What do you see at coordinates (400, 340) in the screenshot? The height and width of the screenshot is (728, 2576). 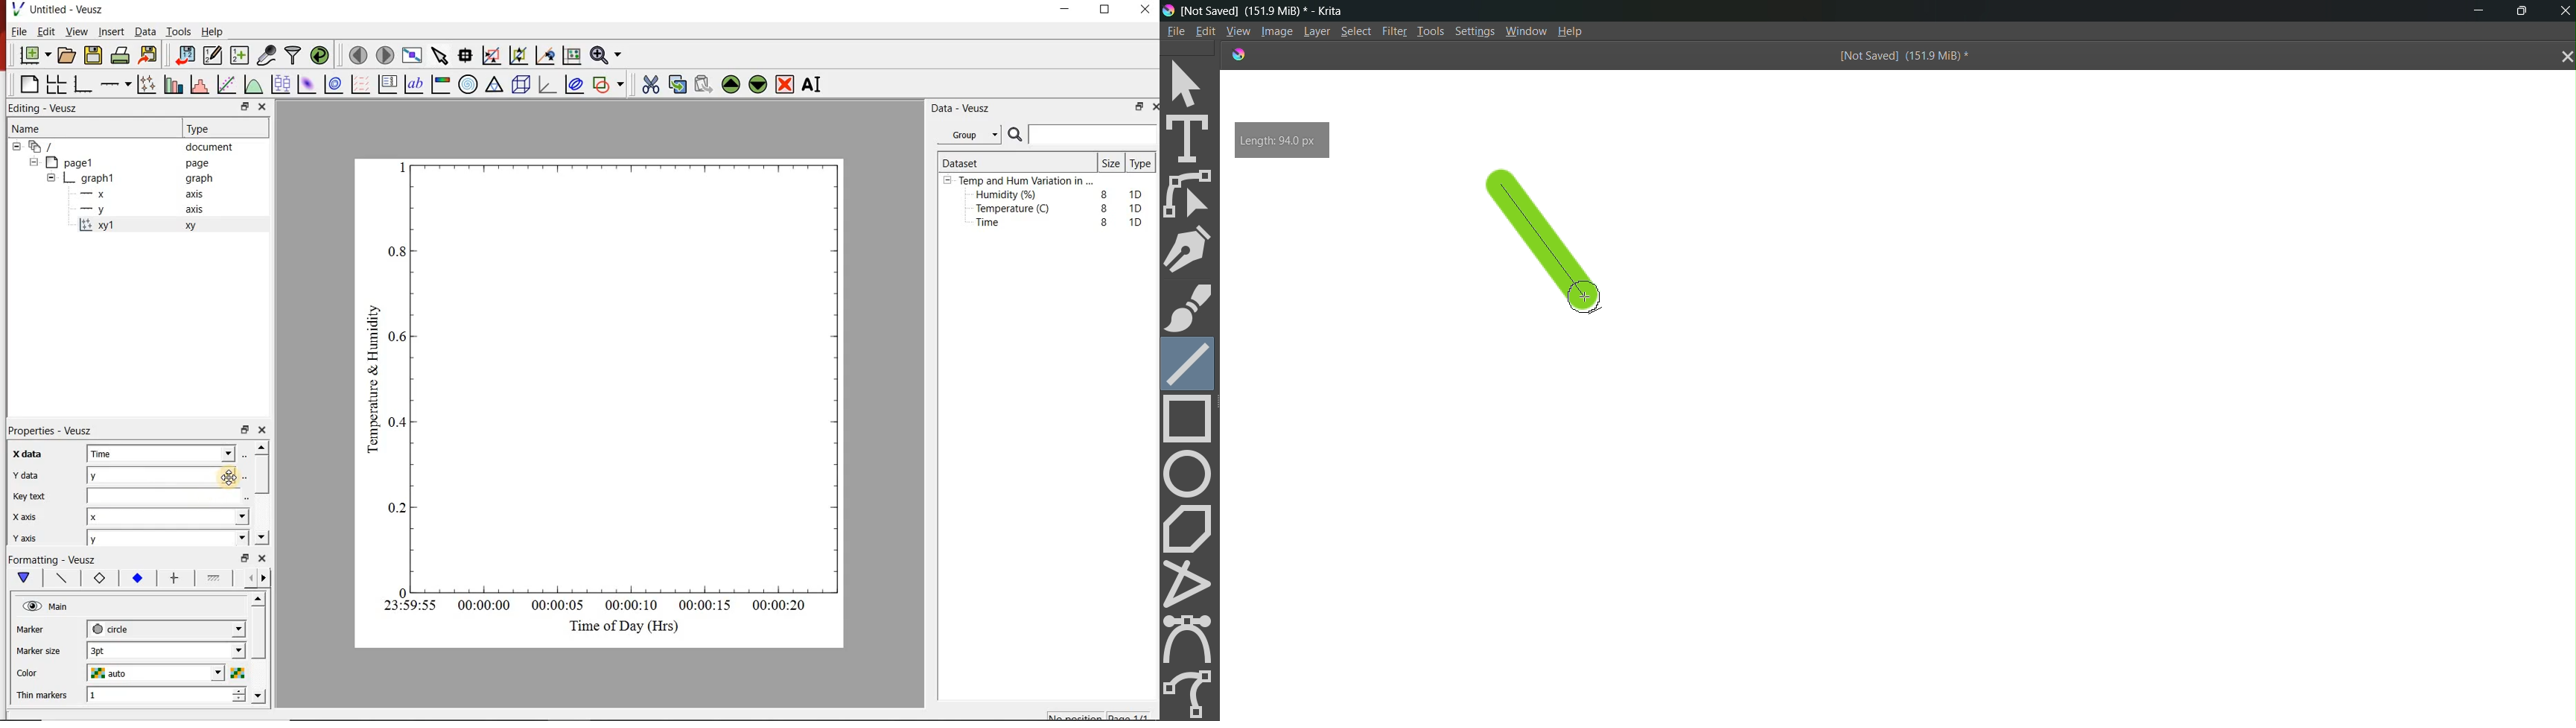 I see `0.6` at bounding box center [400, 340].